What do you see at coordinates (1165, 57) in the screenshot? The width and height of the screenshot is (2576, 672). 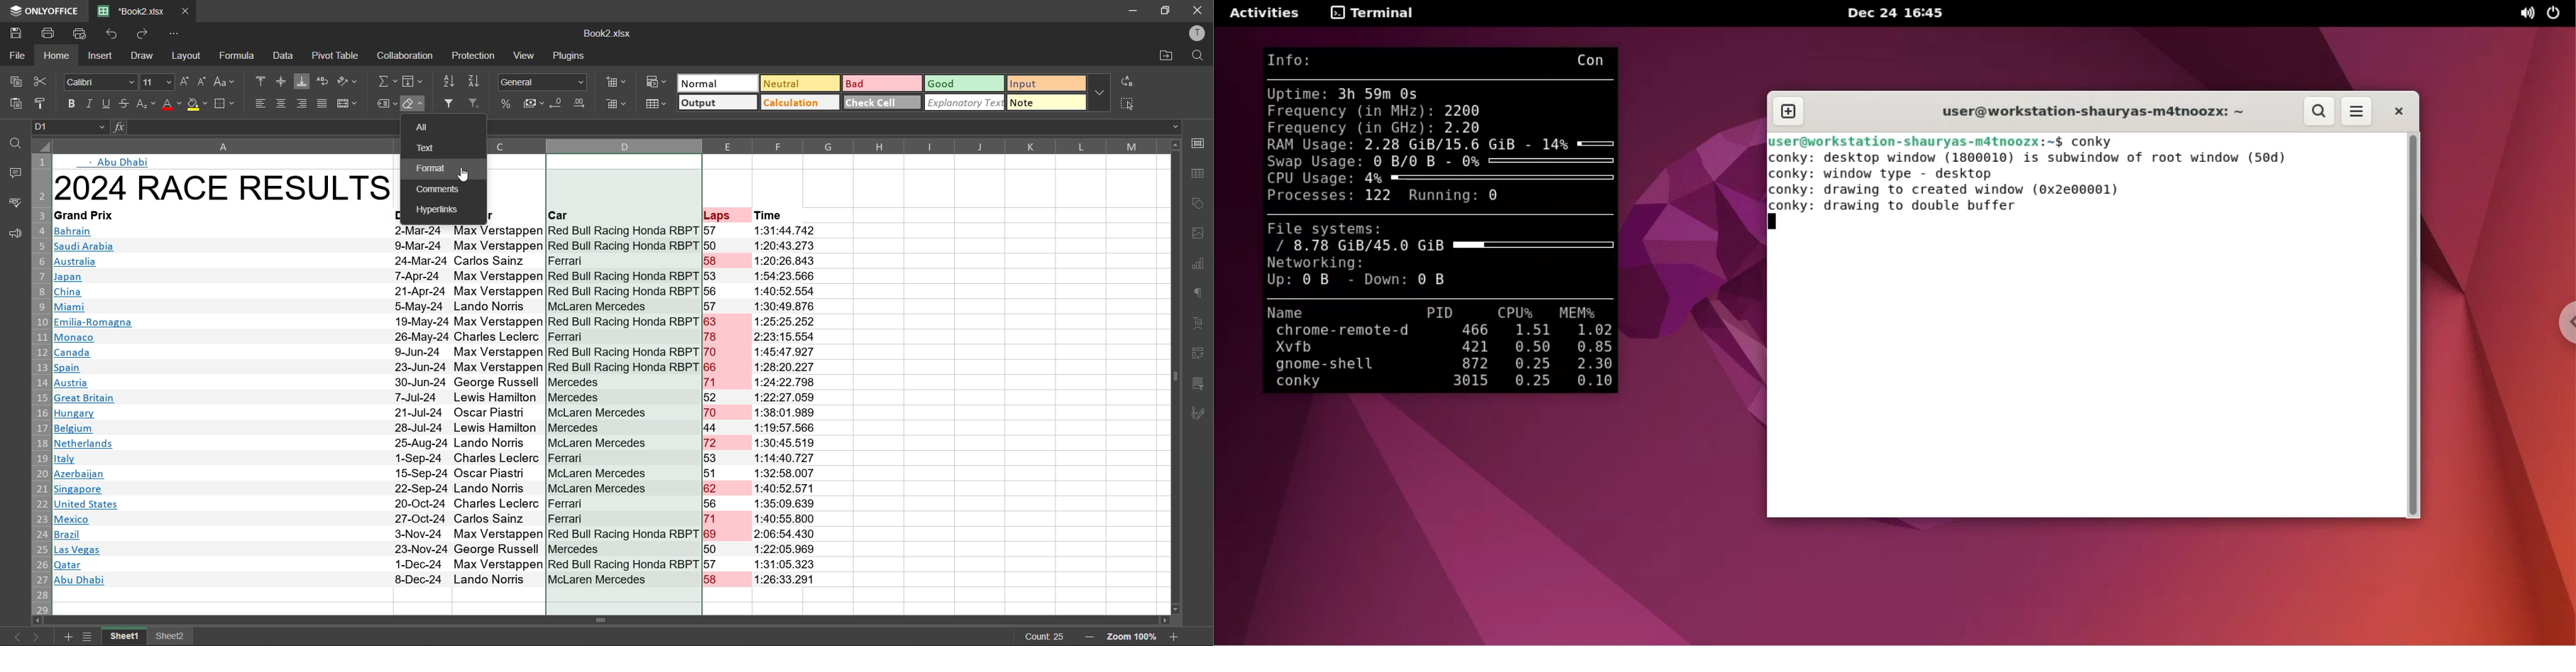 I see `open location` at bounding box center [1165, 57].